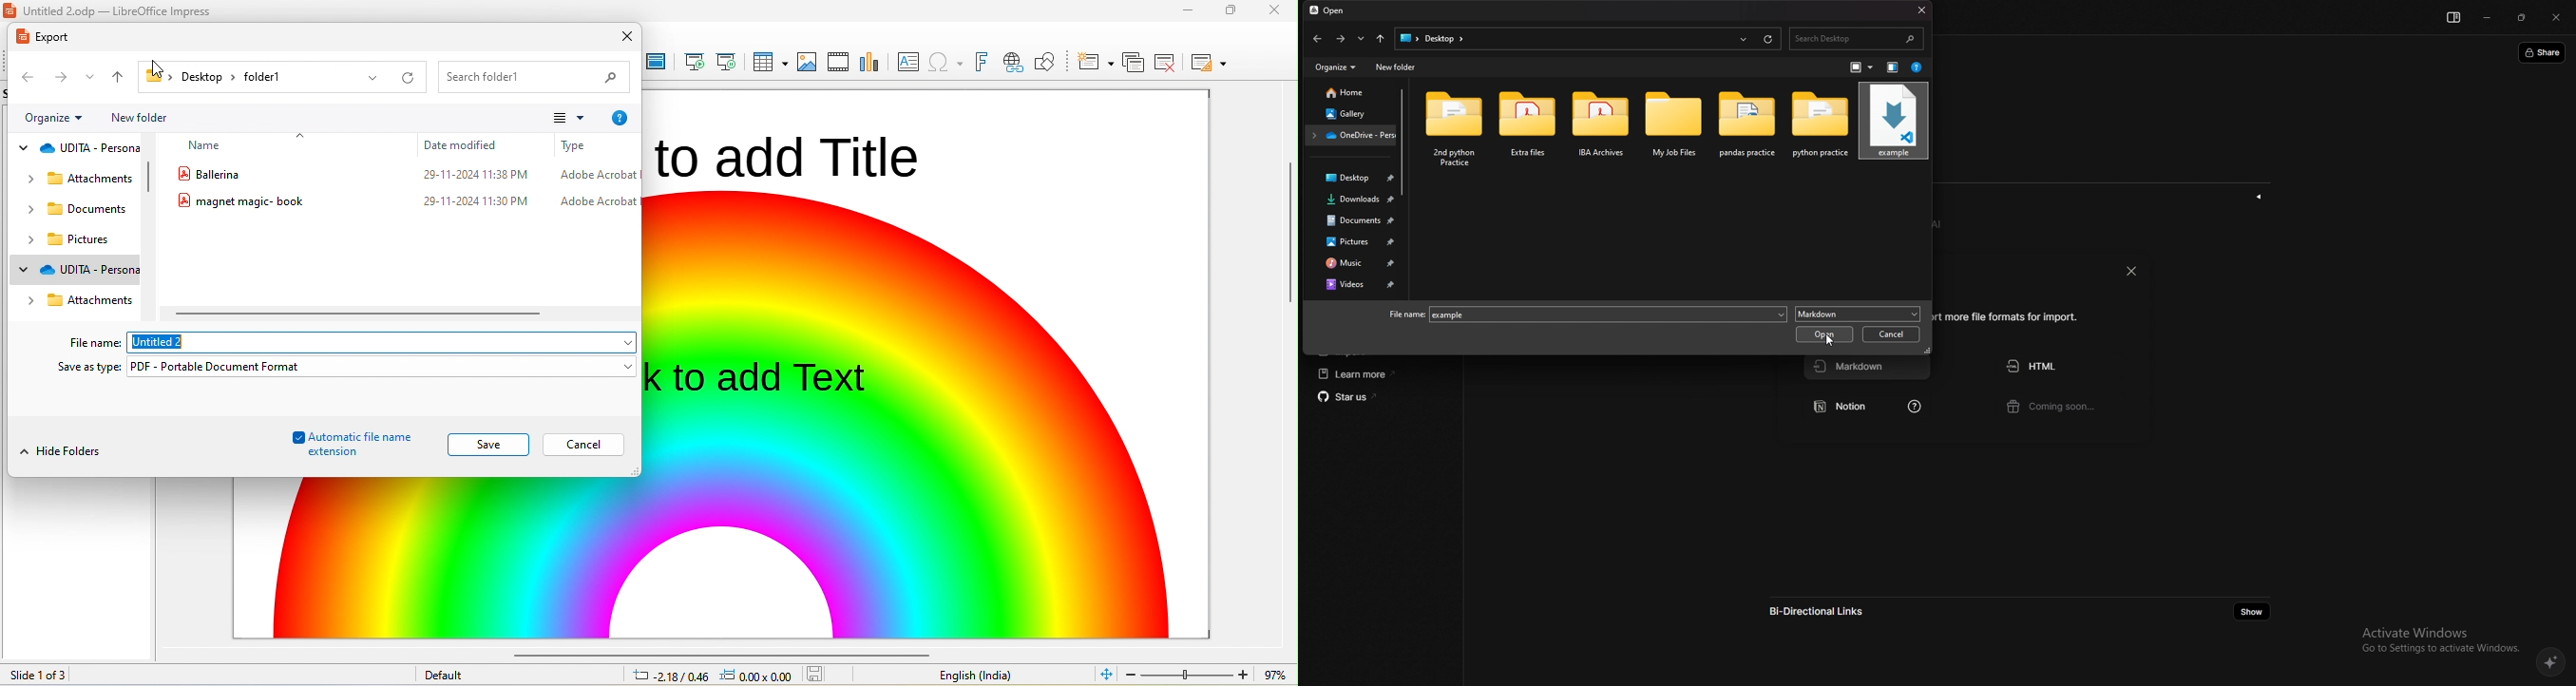 The height and width of the screenshot is (700, 2576). I want to click on export, so click(47, 38).